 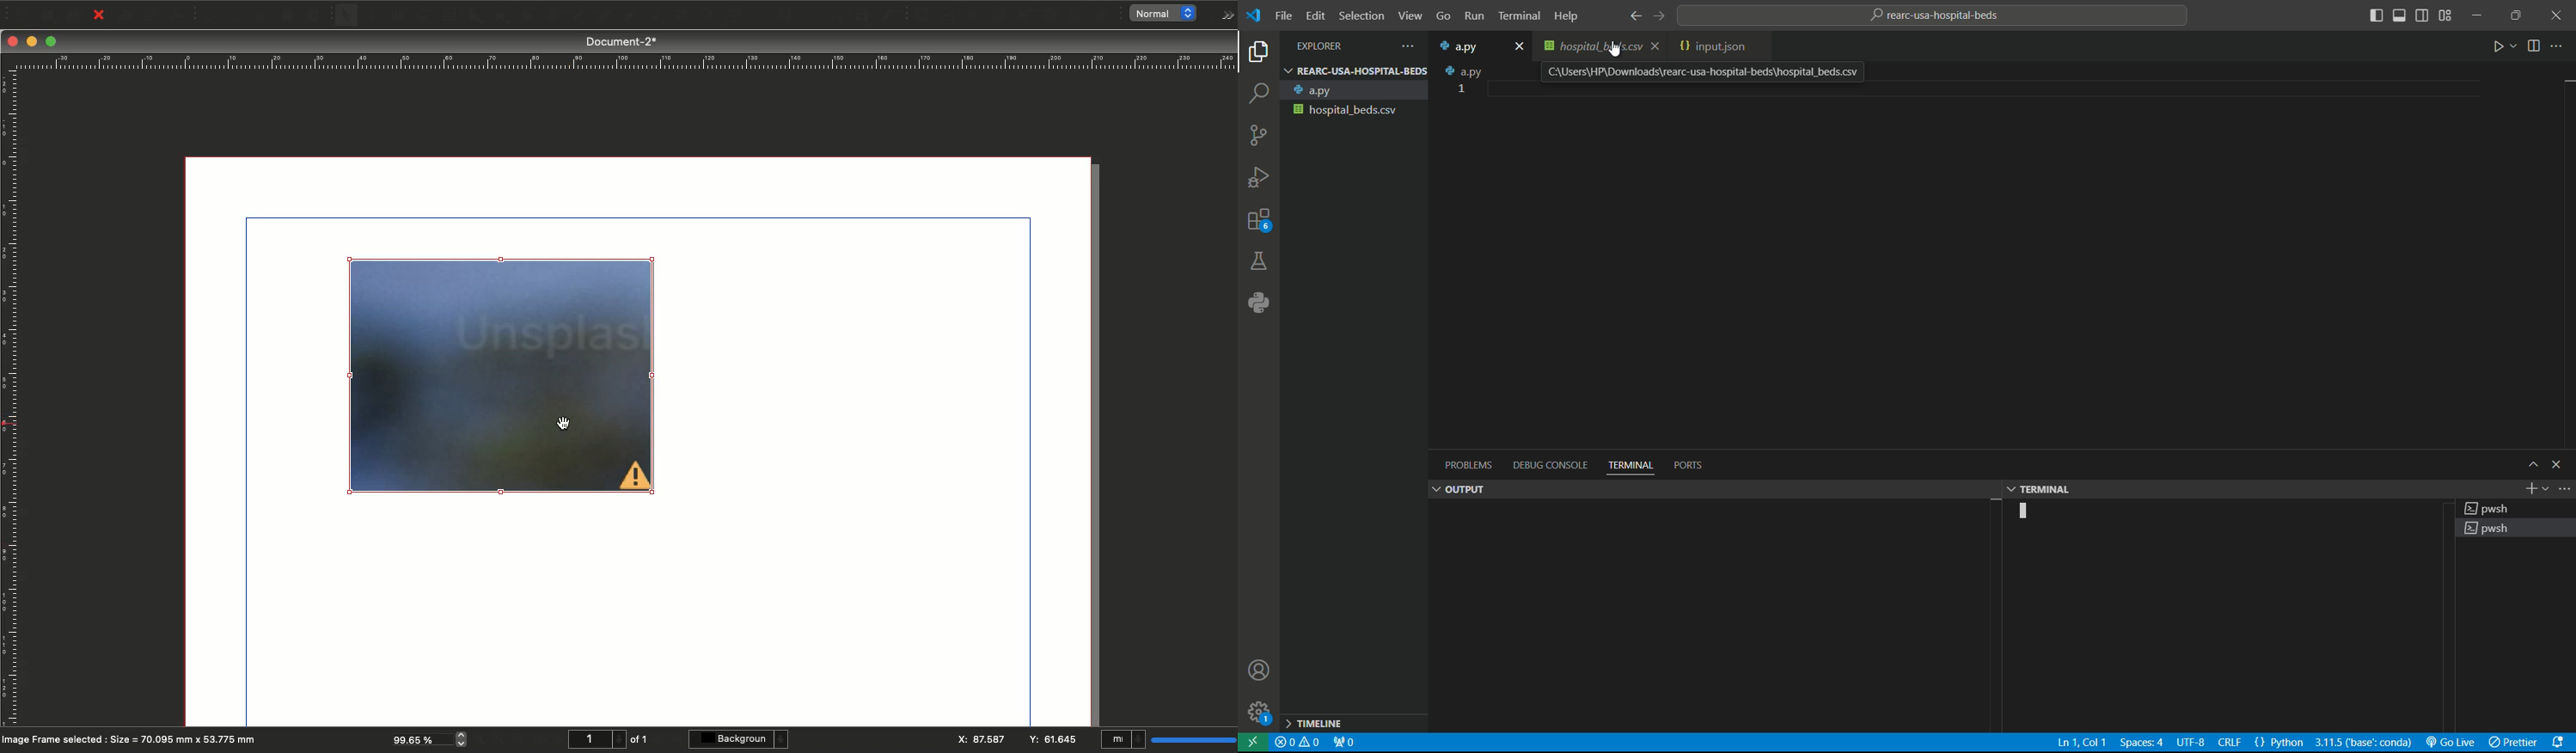 What do you see at coordinates (1597, 47) in the screenshot?
I see `hospital_beds.csv` at bounding box center [1597, 47].